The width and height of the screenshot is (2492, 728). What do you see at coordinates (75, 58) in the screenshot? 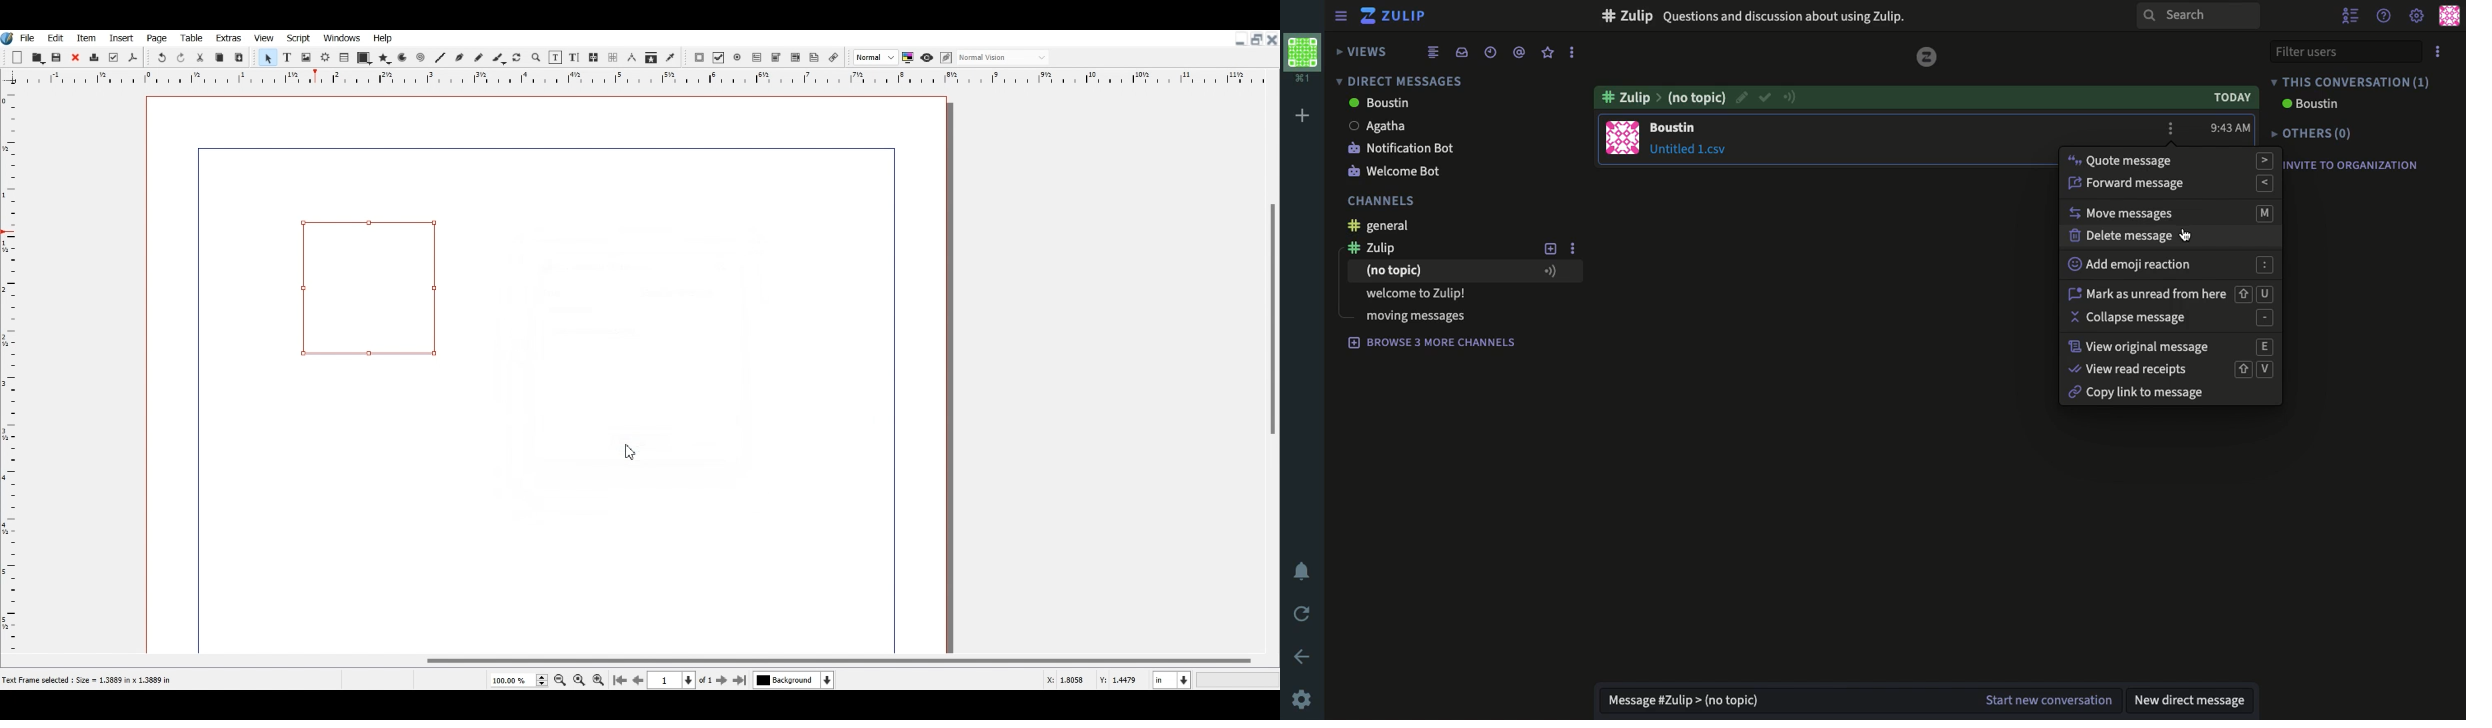
I see `Close` at bounding box center [75, 58].